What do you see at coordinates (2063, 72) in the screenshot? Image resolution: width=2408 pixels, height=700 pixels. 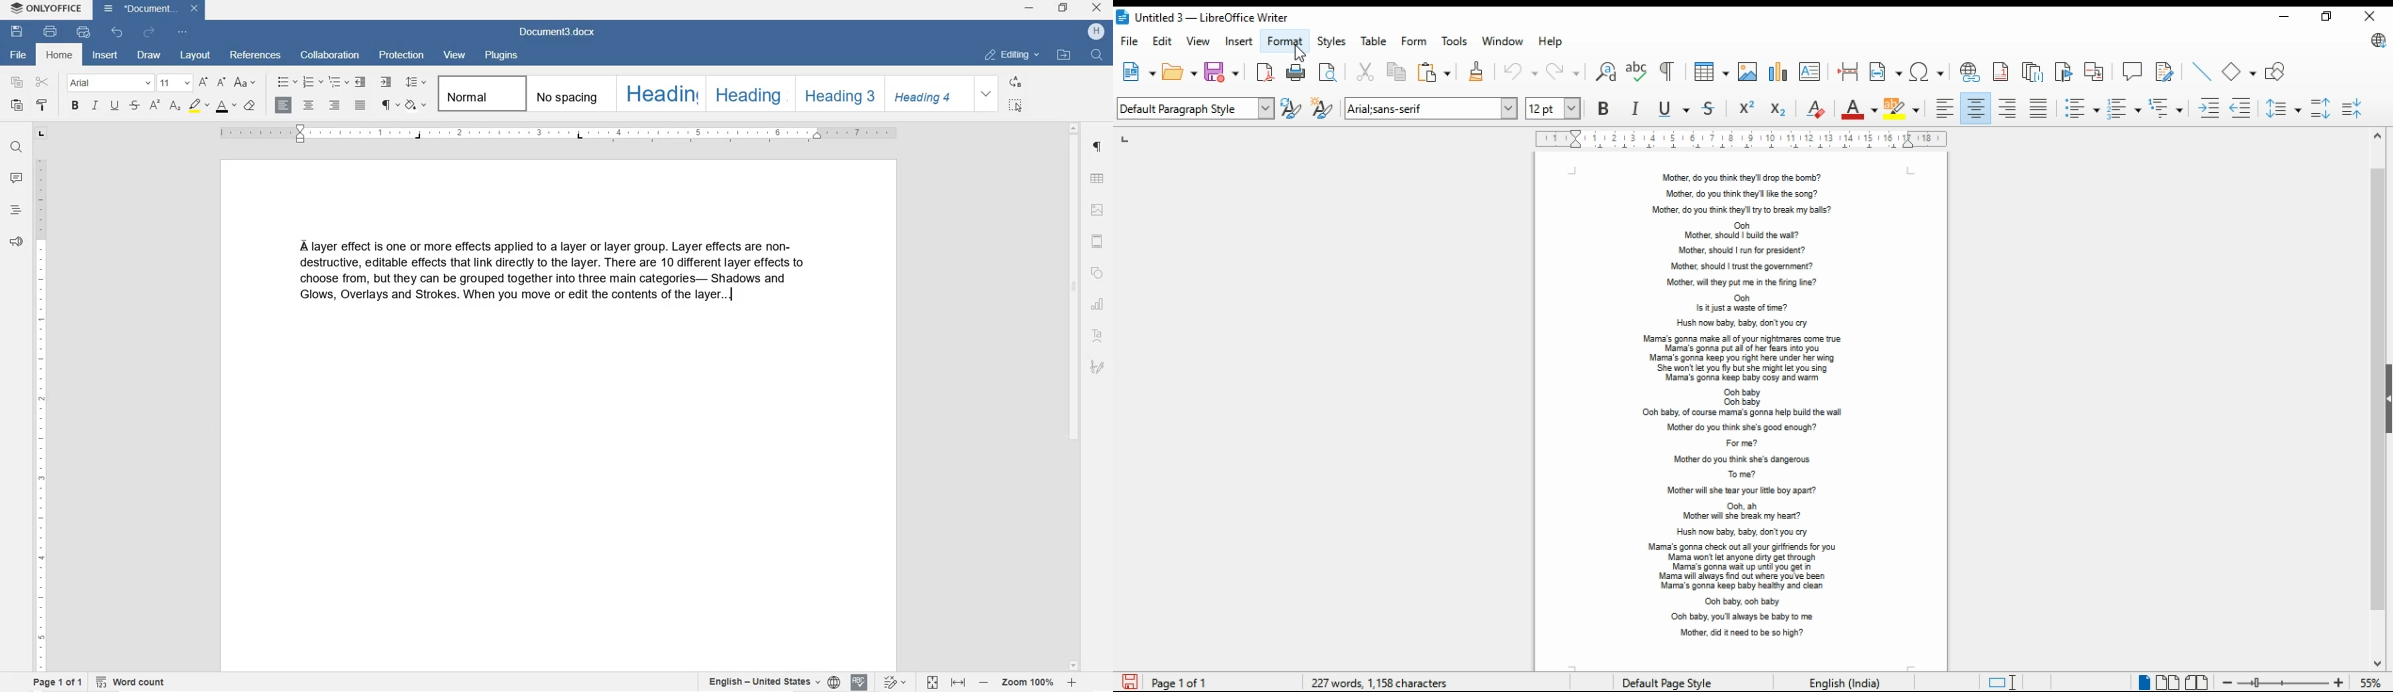 I see `insert bookmark` at bounding box center [2063, 72].